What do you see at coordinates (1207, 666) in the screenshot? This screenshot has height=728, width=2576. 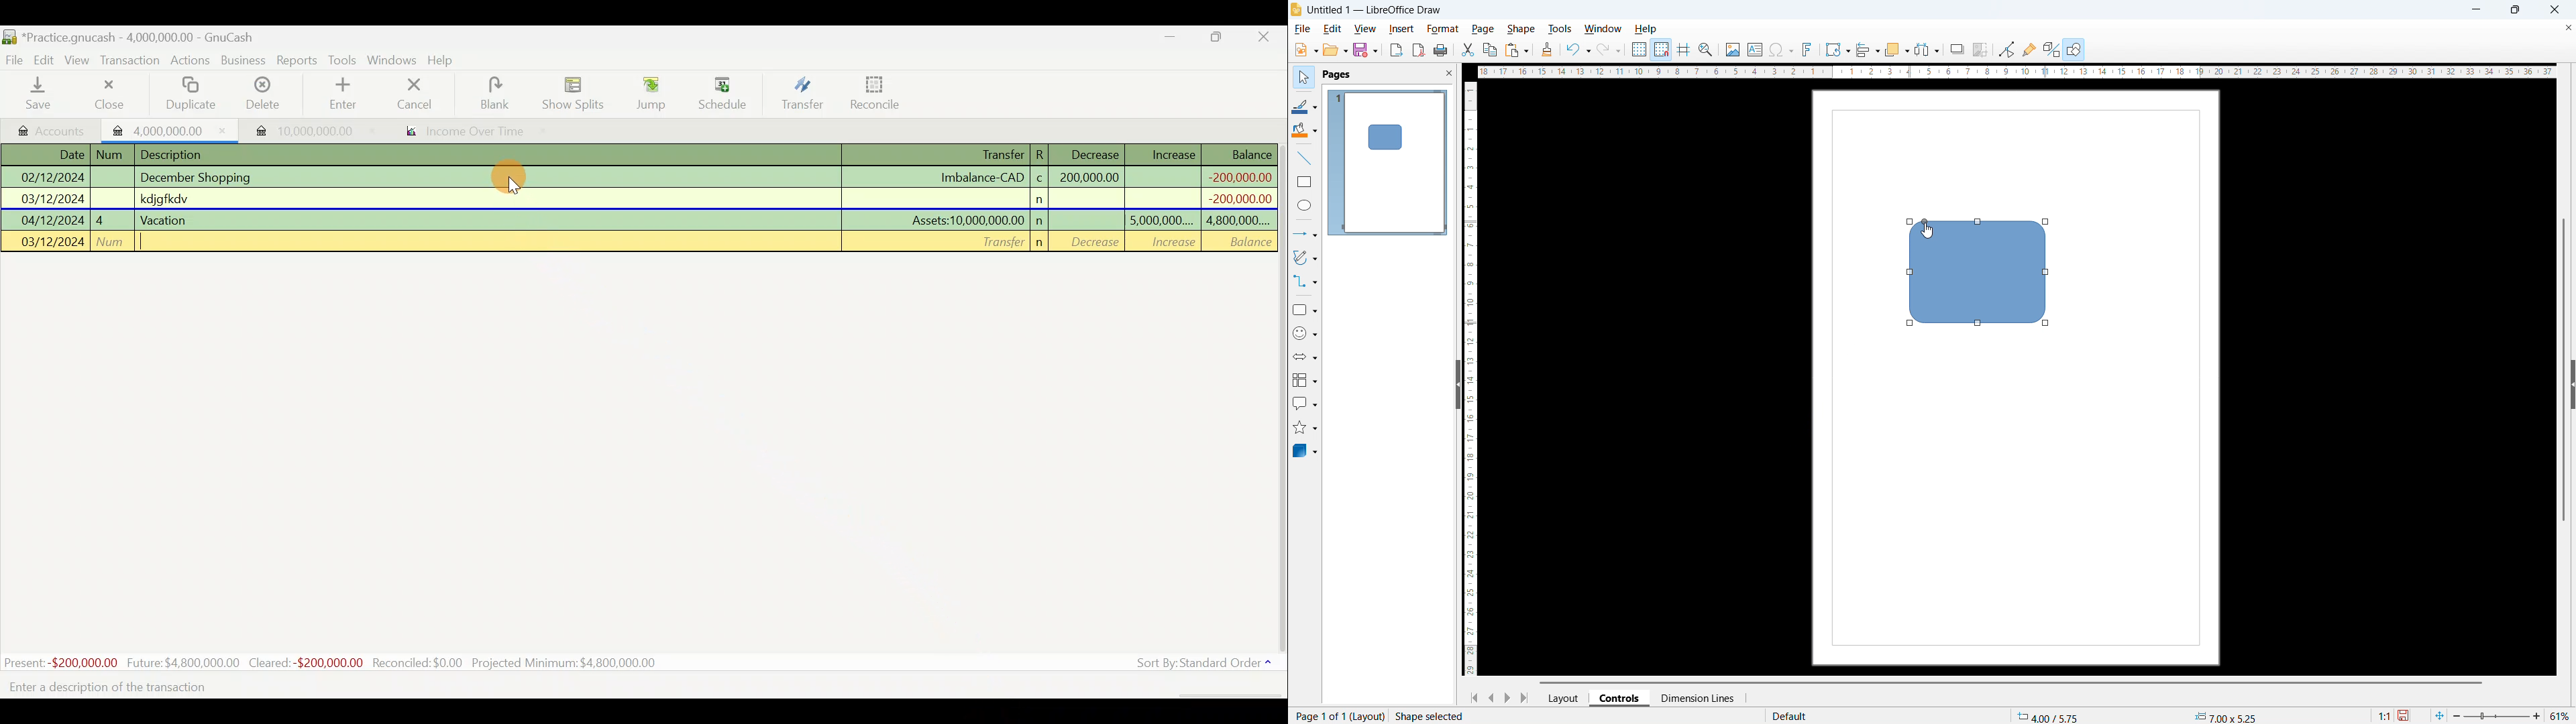 I see `Sort by` at bounding box center [1207, 666].